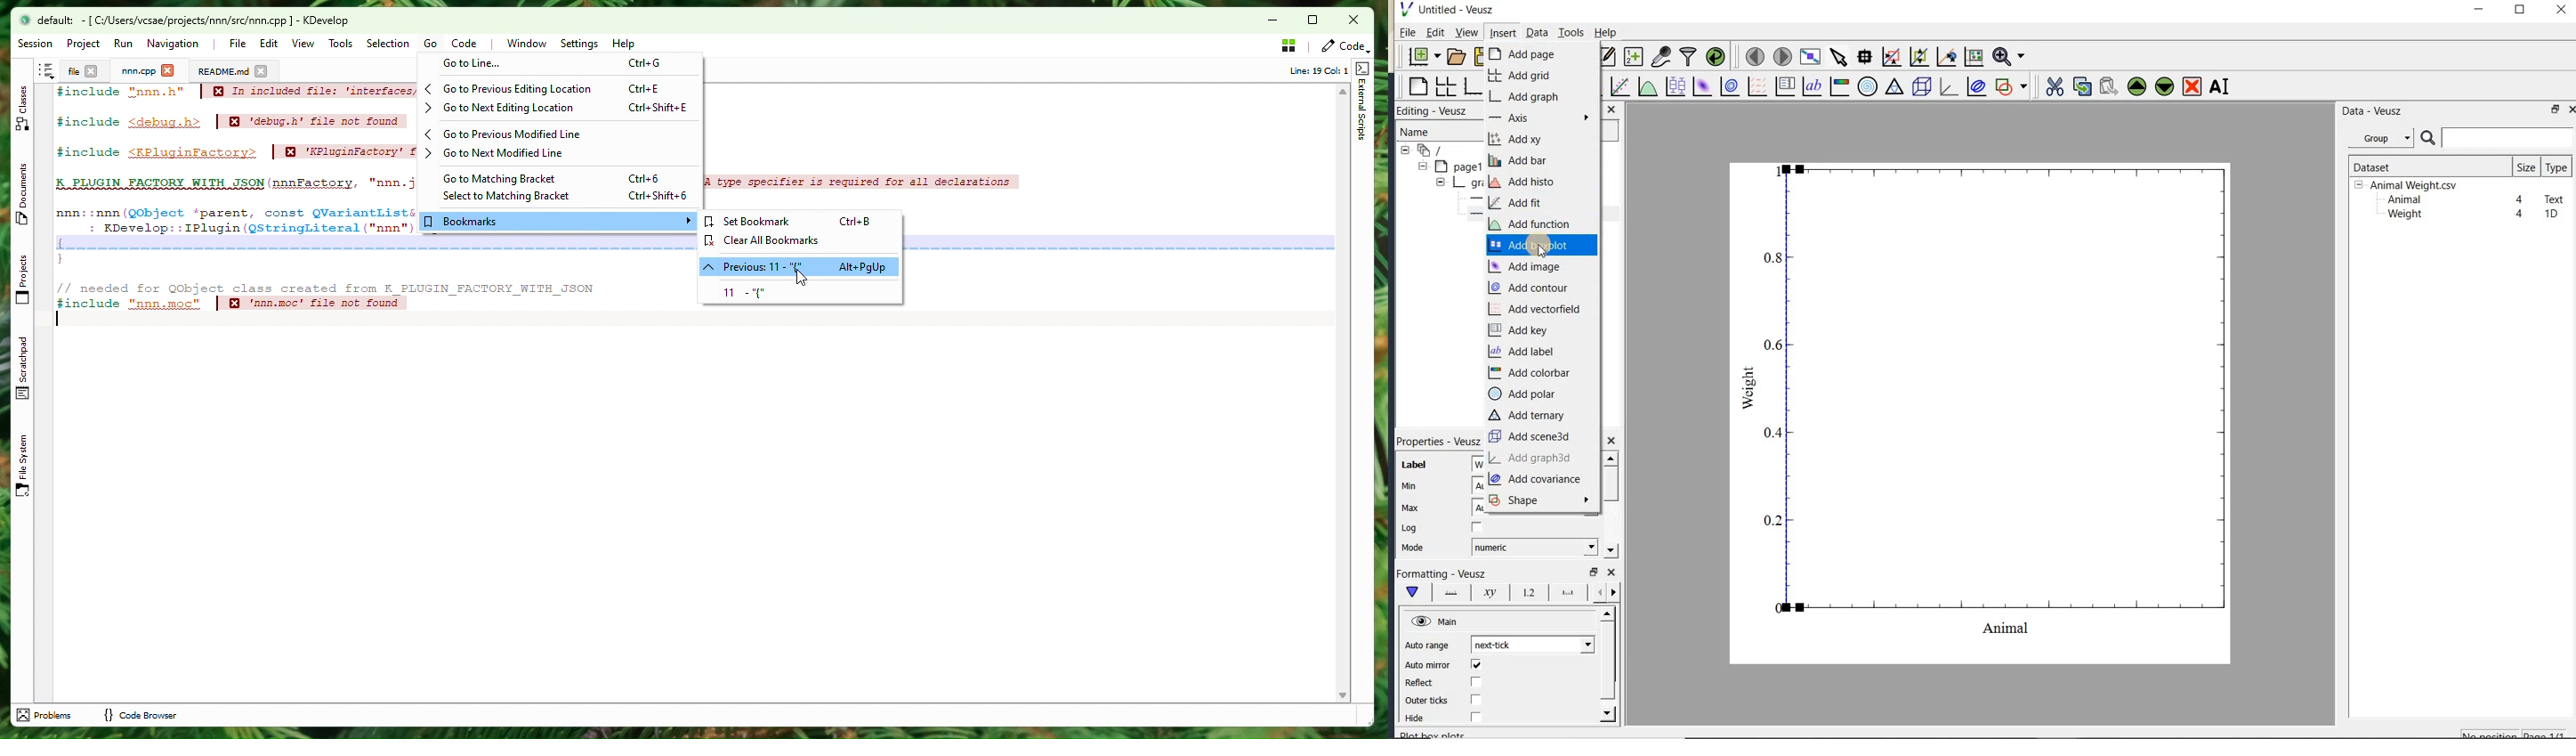 The image size is (2576, 756). What do you see at coordinates (1947, 57) in the screenshot?
I see `click to recenter graph axes` at bounding box center [1947, 57].